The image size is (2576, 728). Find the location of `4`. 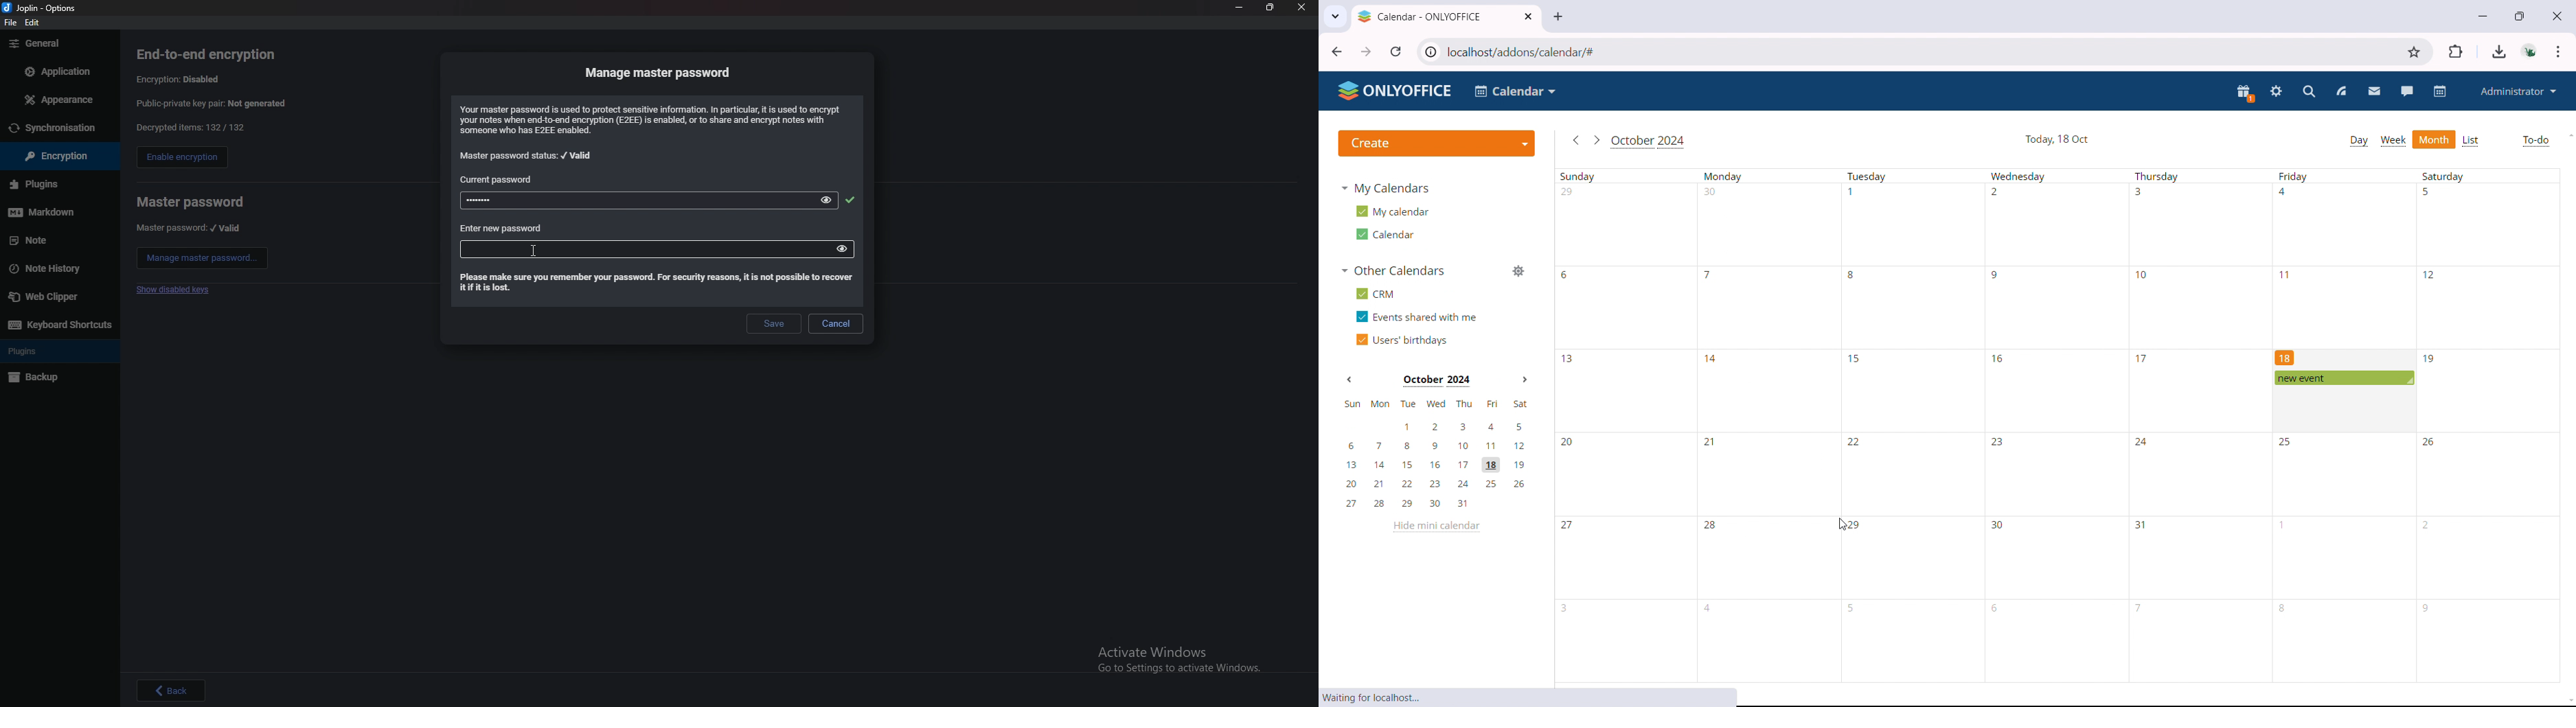

4 is located at coordinates (2285, 192).